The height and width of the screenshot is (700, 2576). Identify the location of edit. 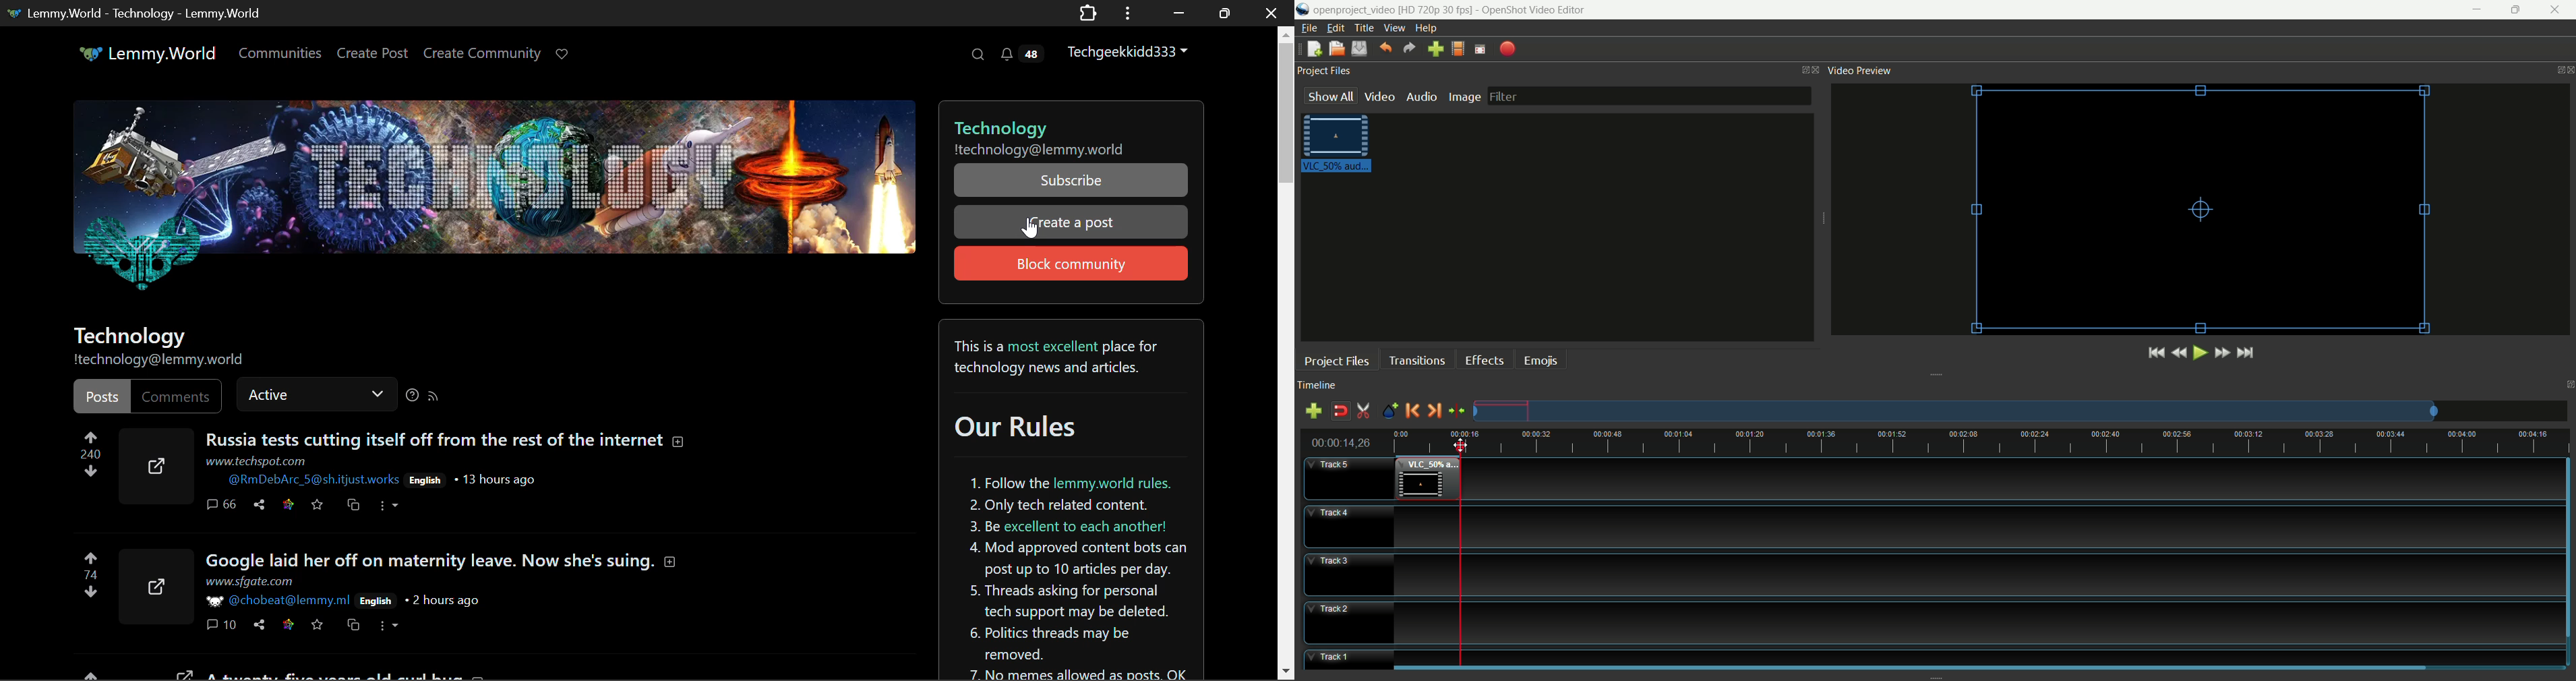
(1334, 28).